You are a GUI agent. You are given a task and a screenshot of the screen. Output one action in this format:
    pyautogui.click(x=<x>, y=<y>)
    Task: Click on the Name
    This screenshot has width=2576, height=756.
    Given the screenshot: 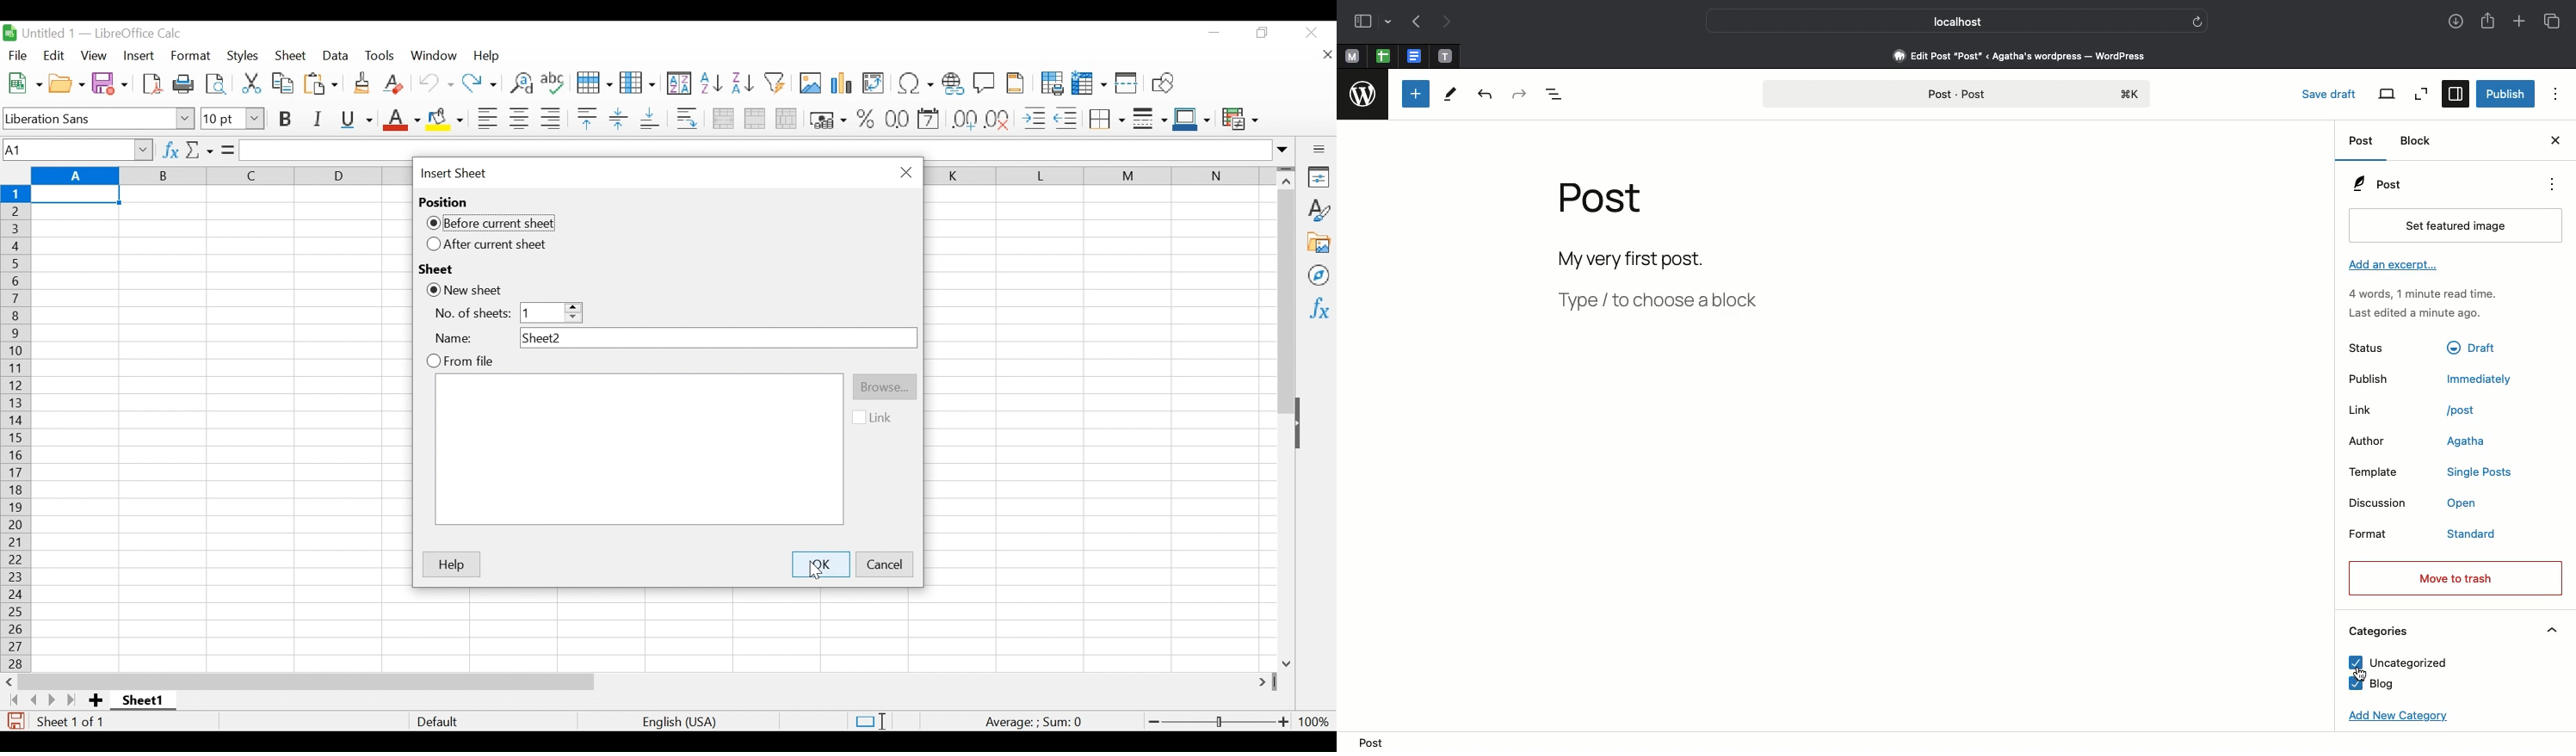 What is the action you would take?
    pyautogui.click(x=456, y=339)
    